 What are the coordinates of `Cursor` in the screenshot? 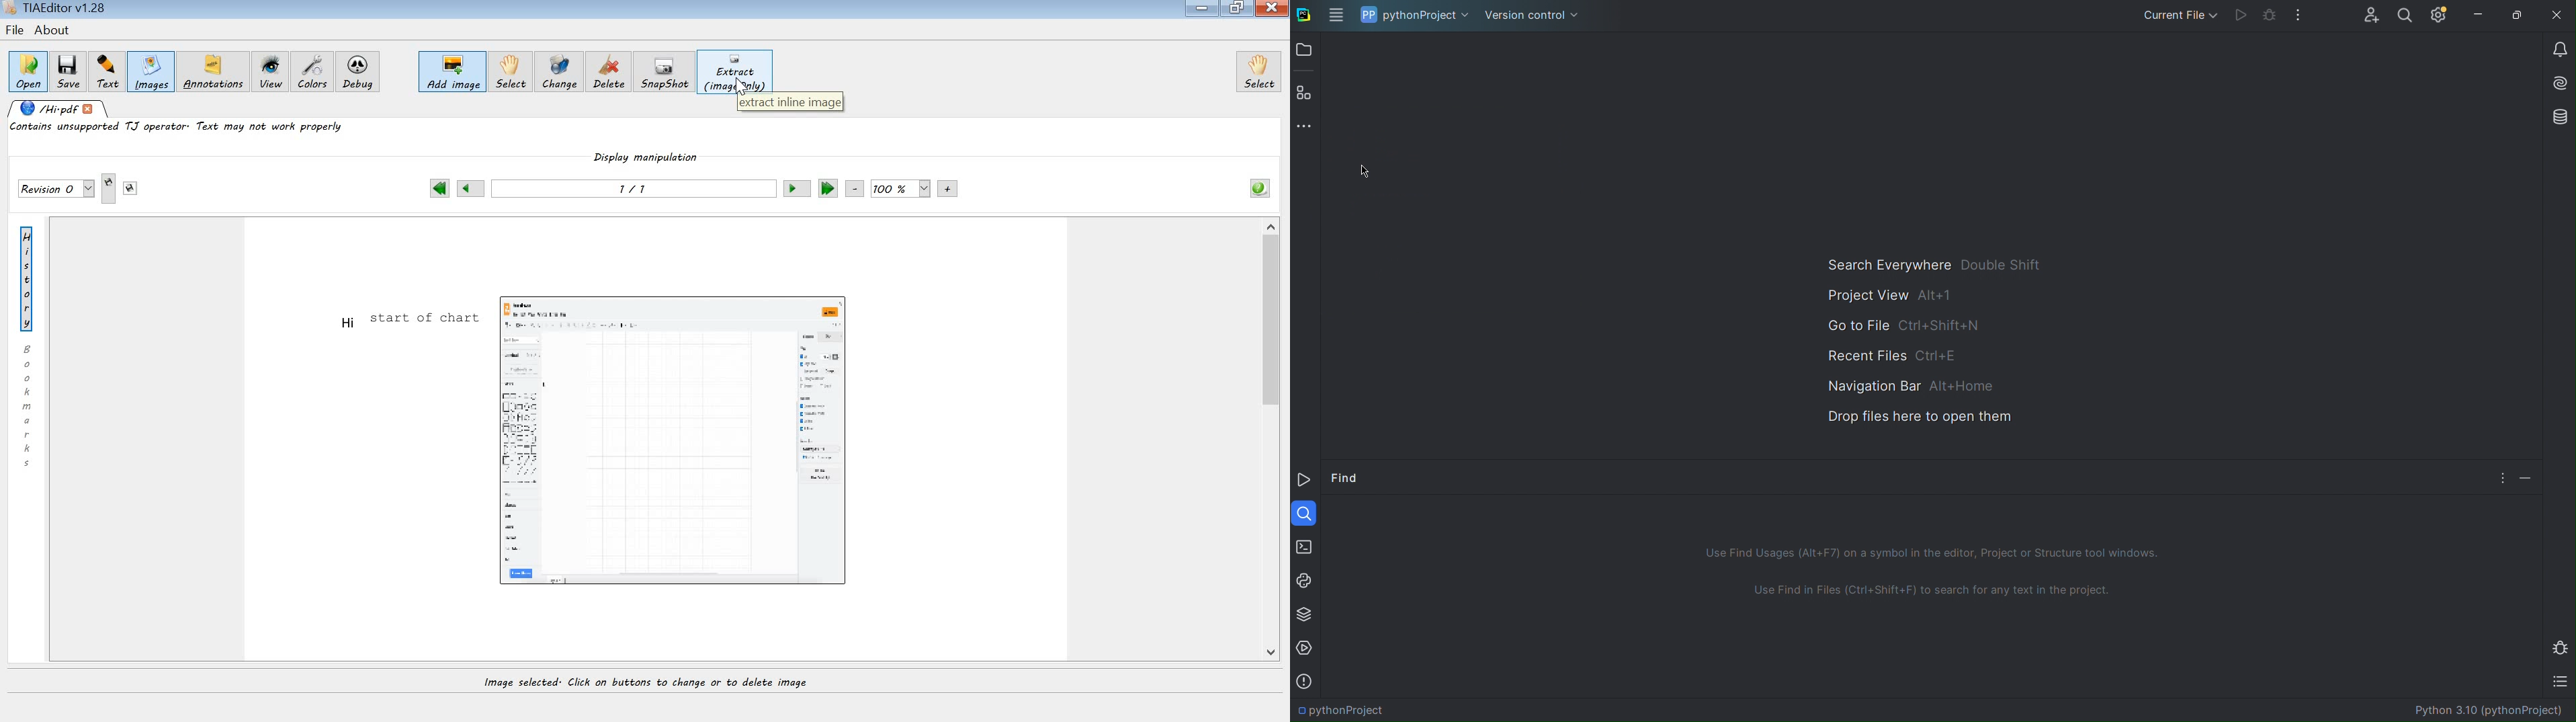 It's located at (1365, 171).